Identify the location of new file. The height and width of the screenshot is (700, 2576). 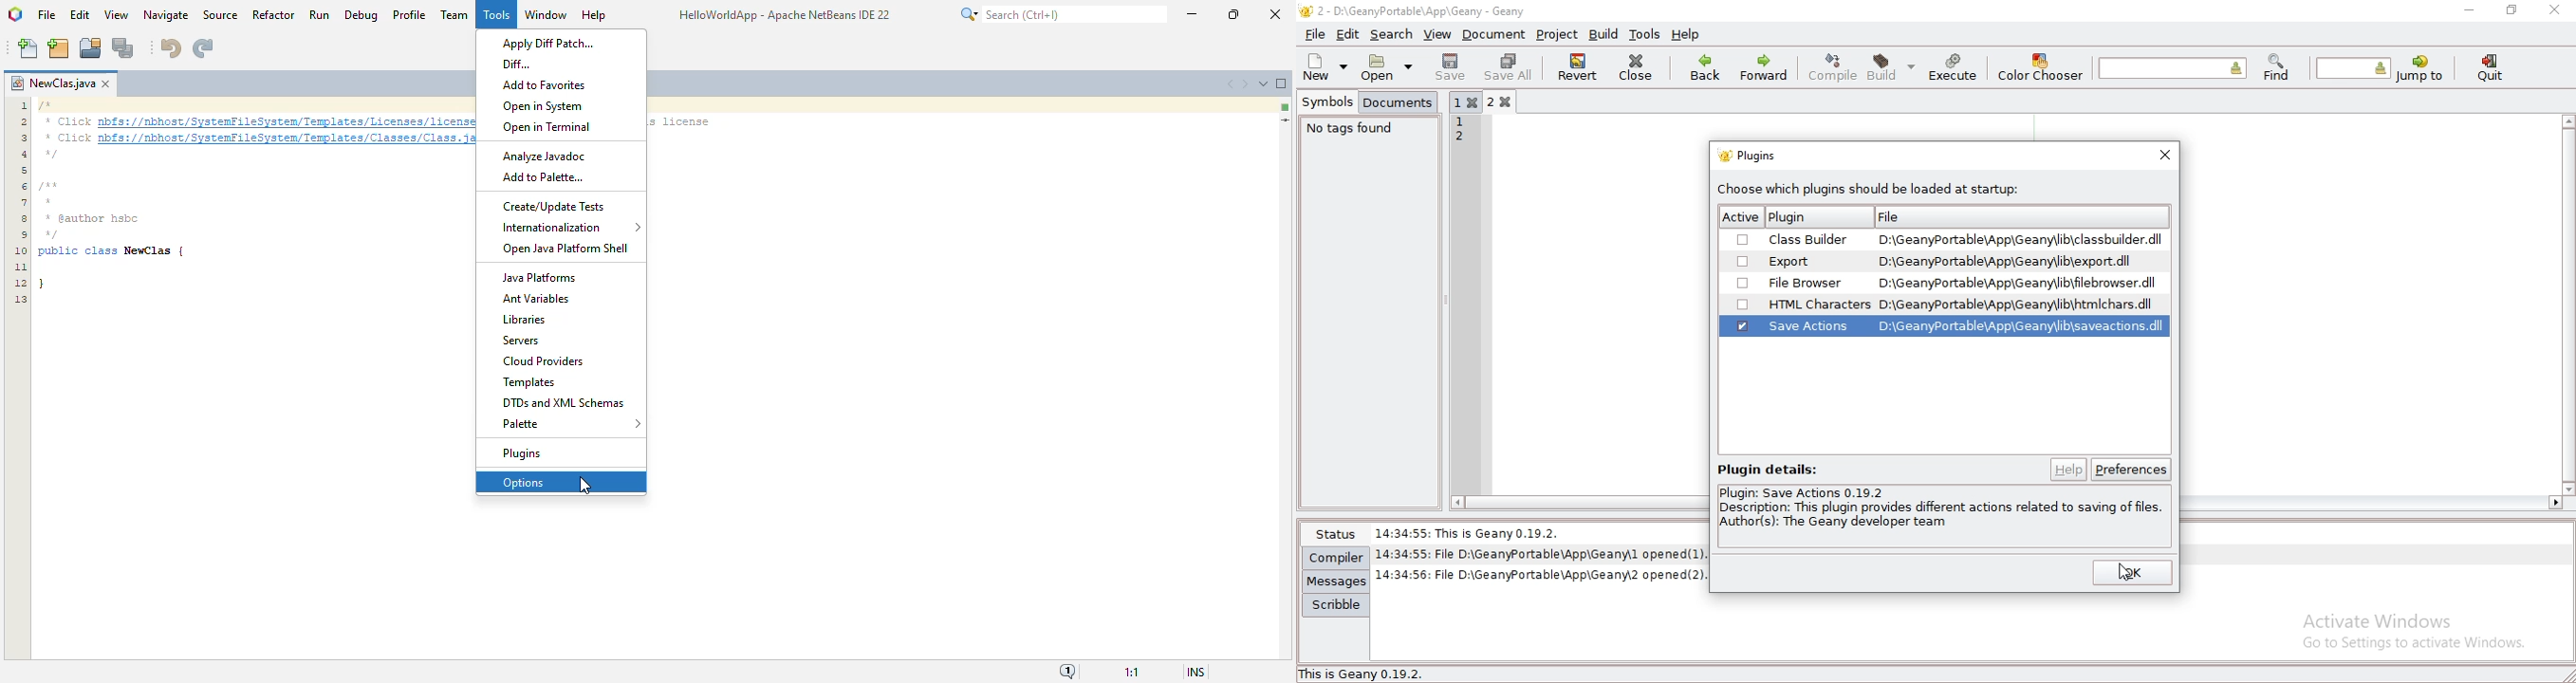
(28, 48).